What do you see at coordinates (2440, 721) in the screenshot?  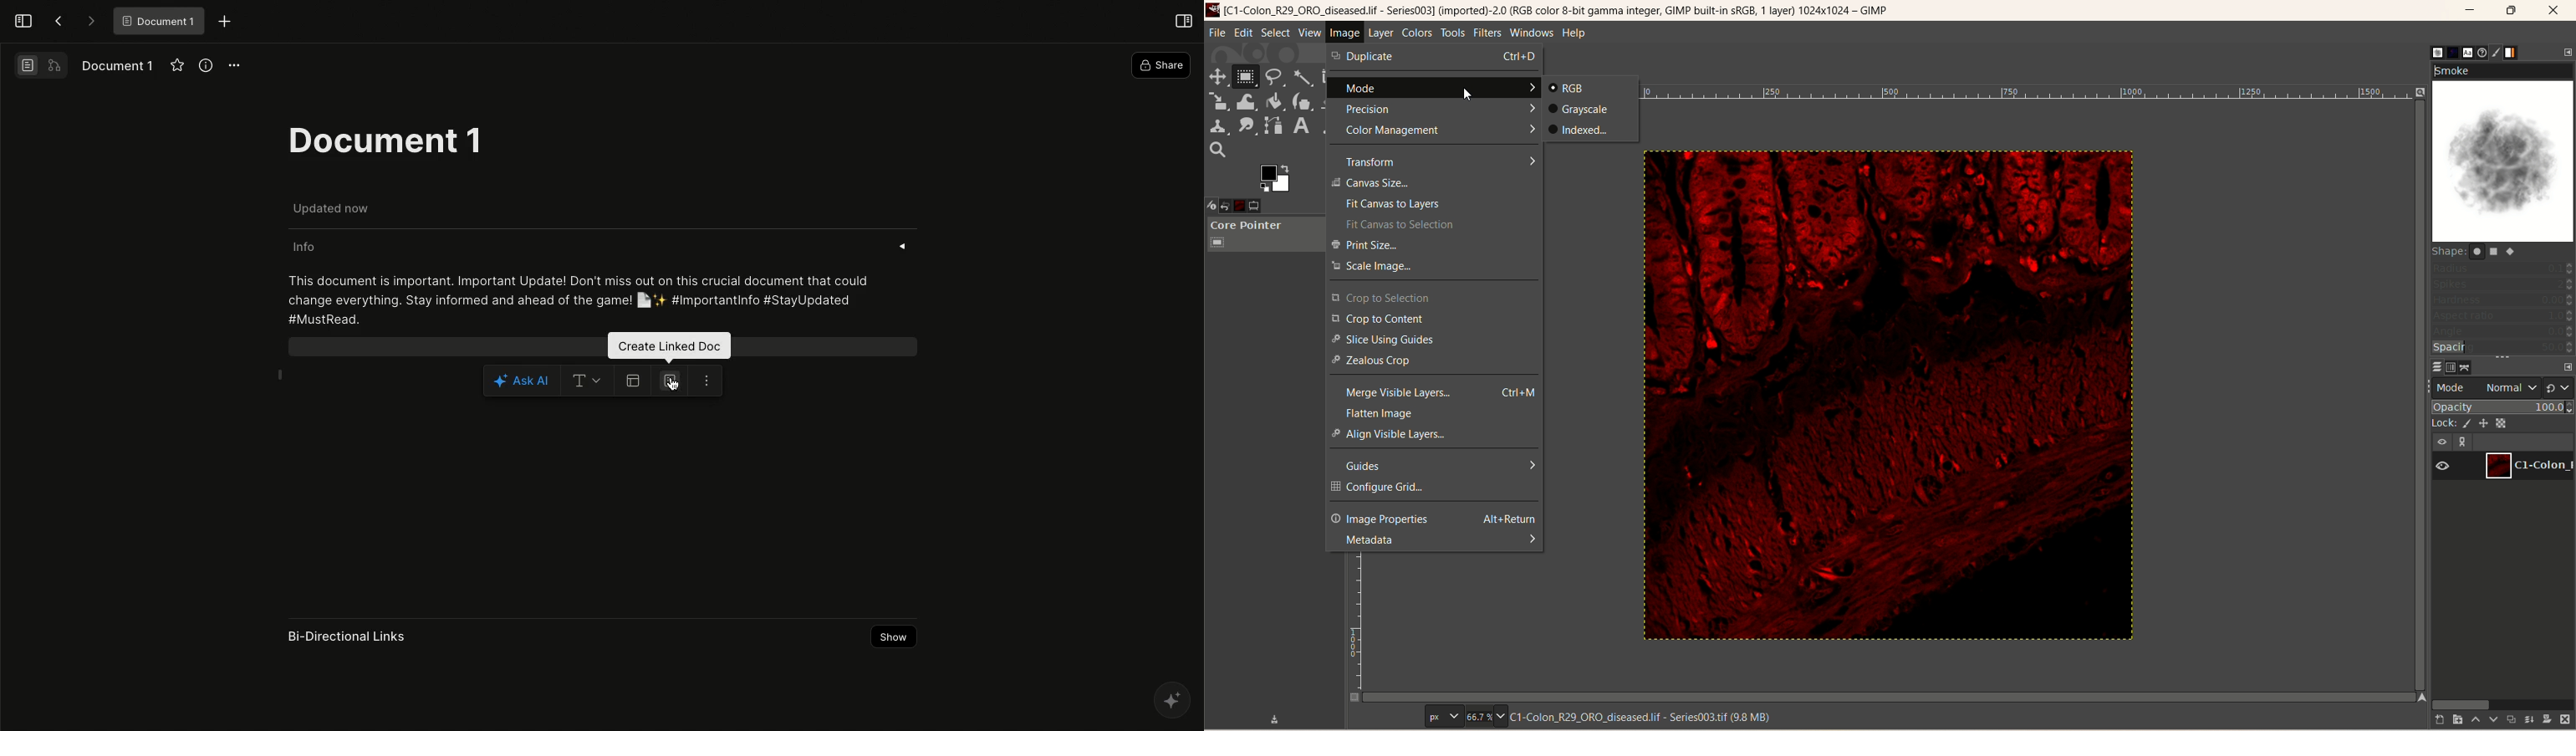 I see `create a new layer with last used values` at bounding box center [2440, 721].